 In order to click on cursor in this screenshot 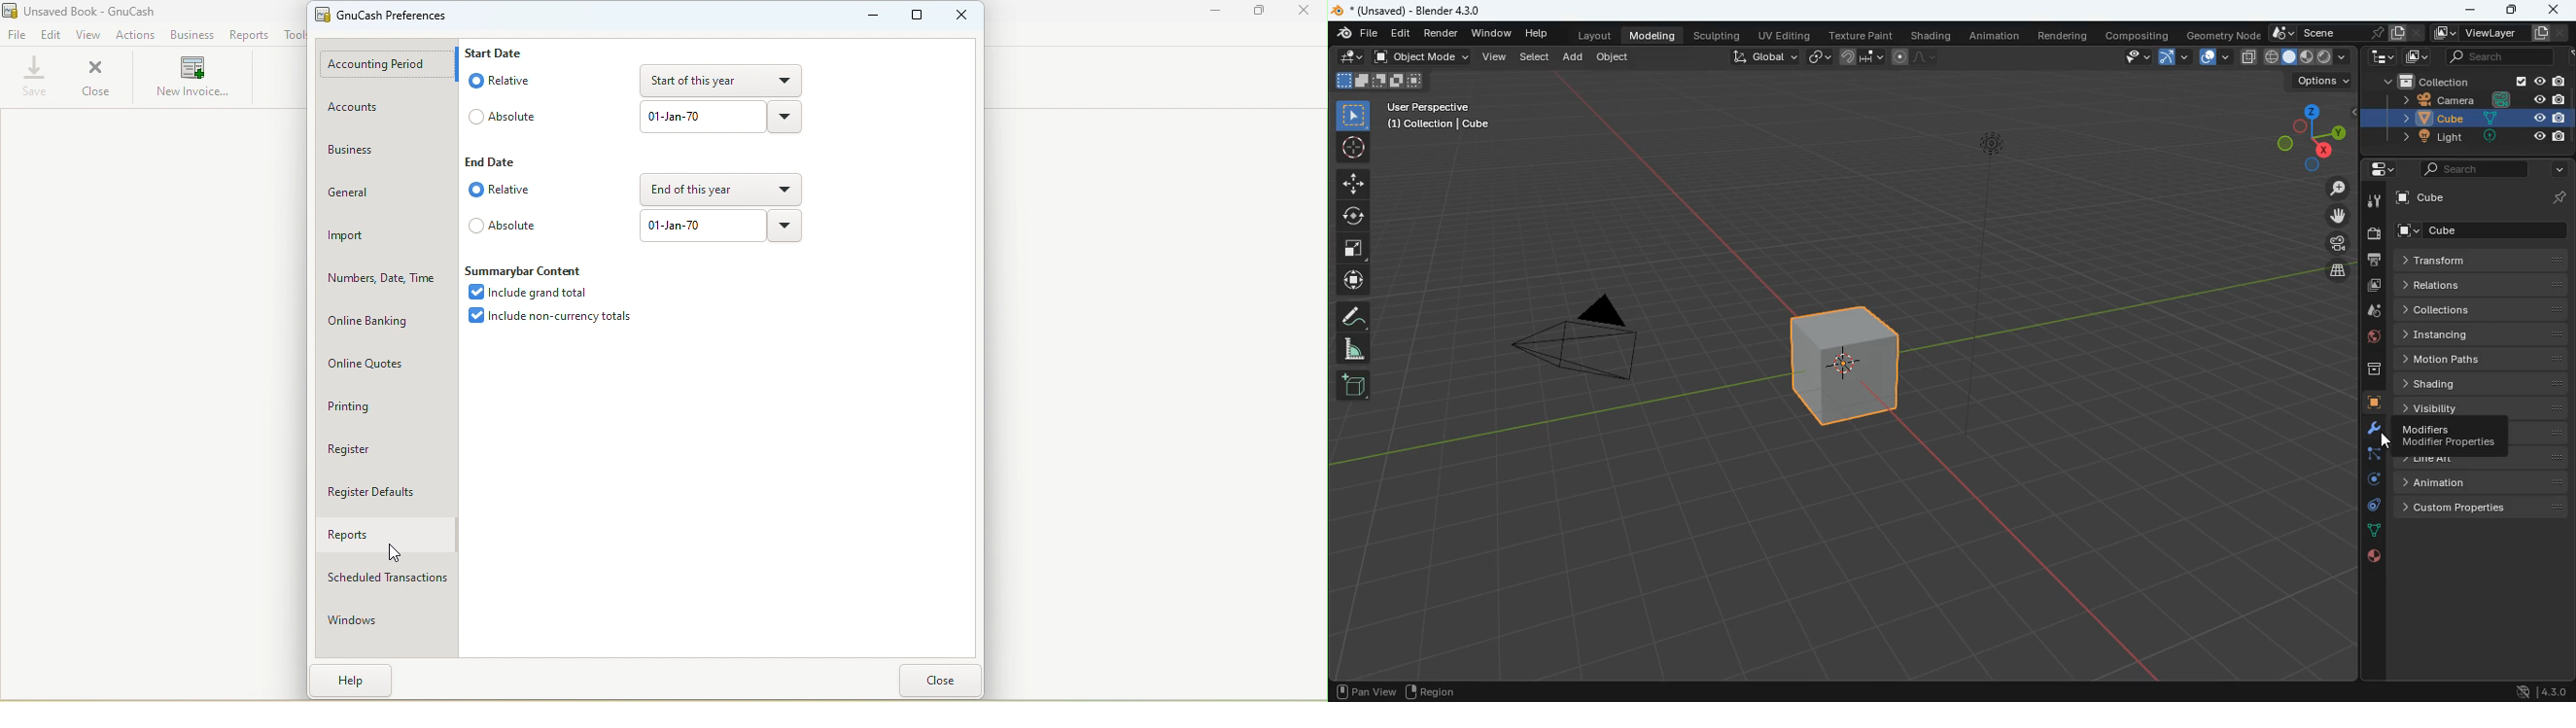, I will do `click(394, 552)`.